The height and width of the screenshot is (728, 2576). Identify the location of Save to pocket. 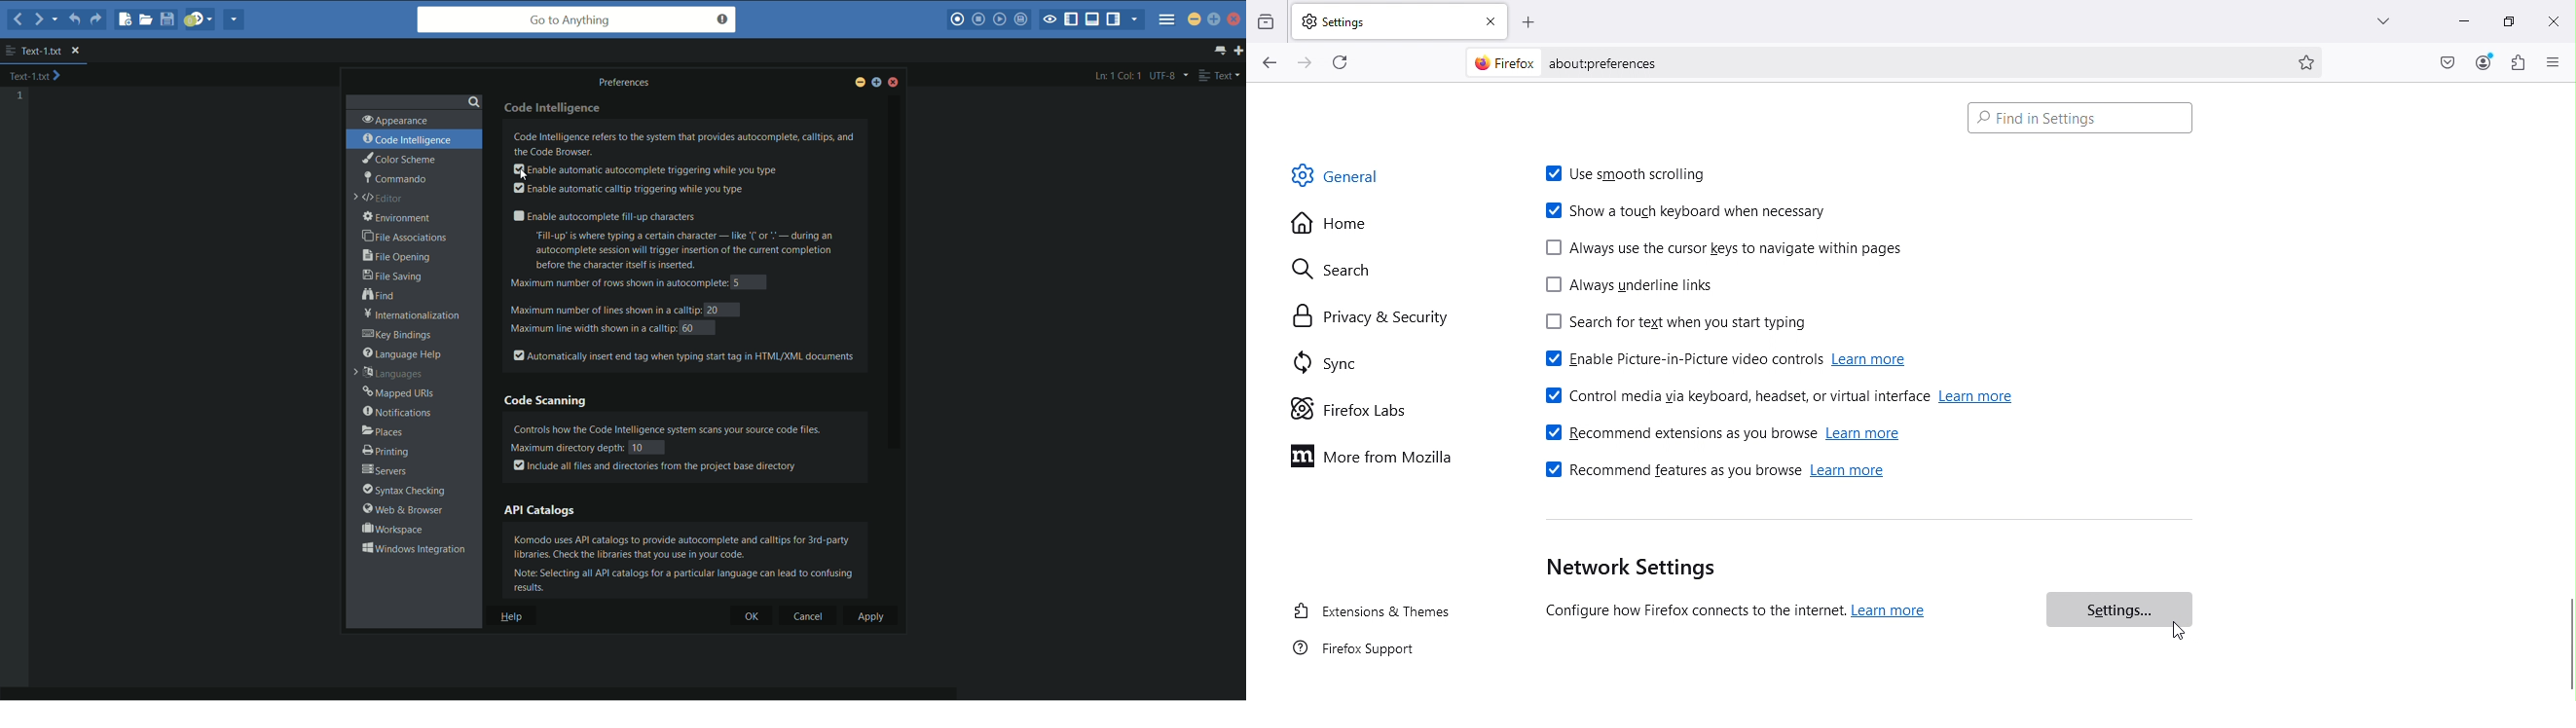
(2442, 61).